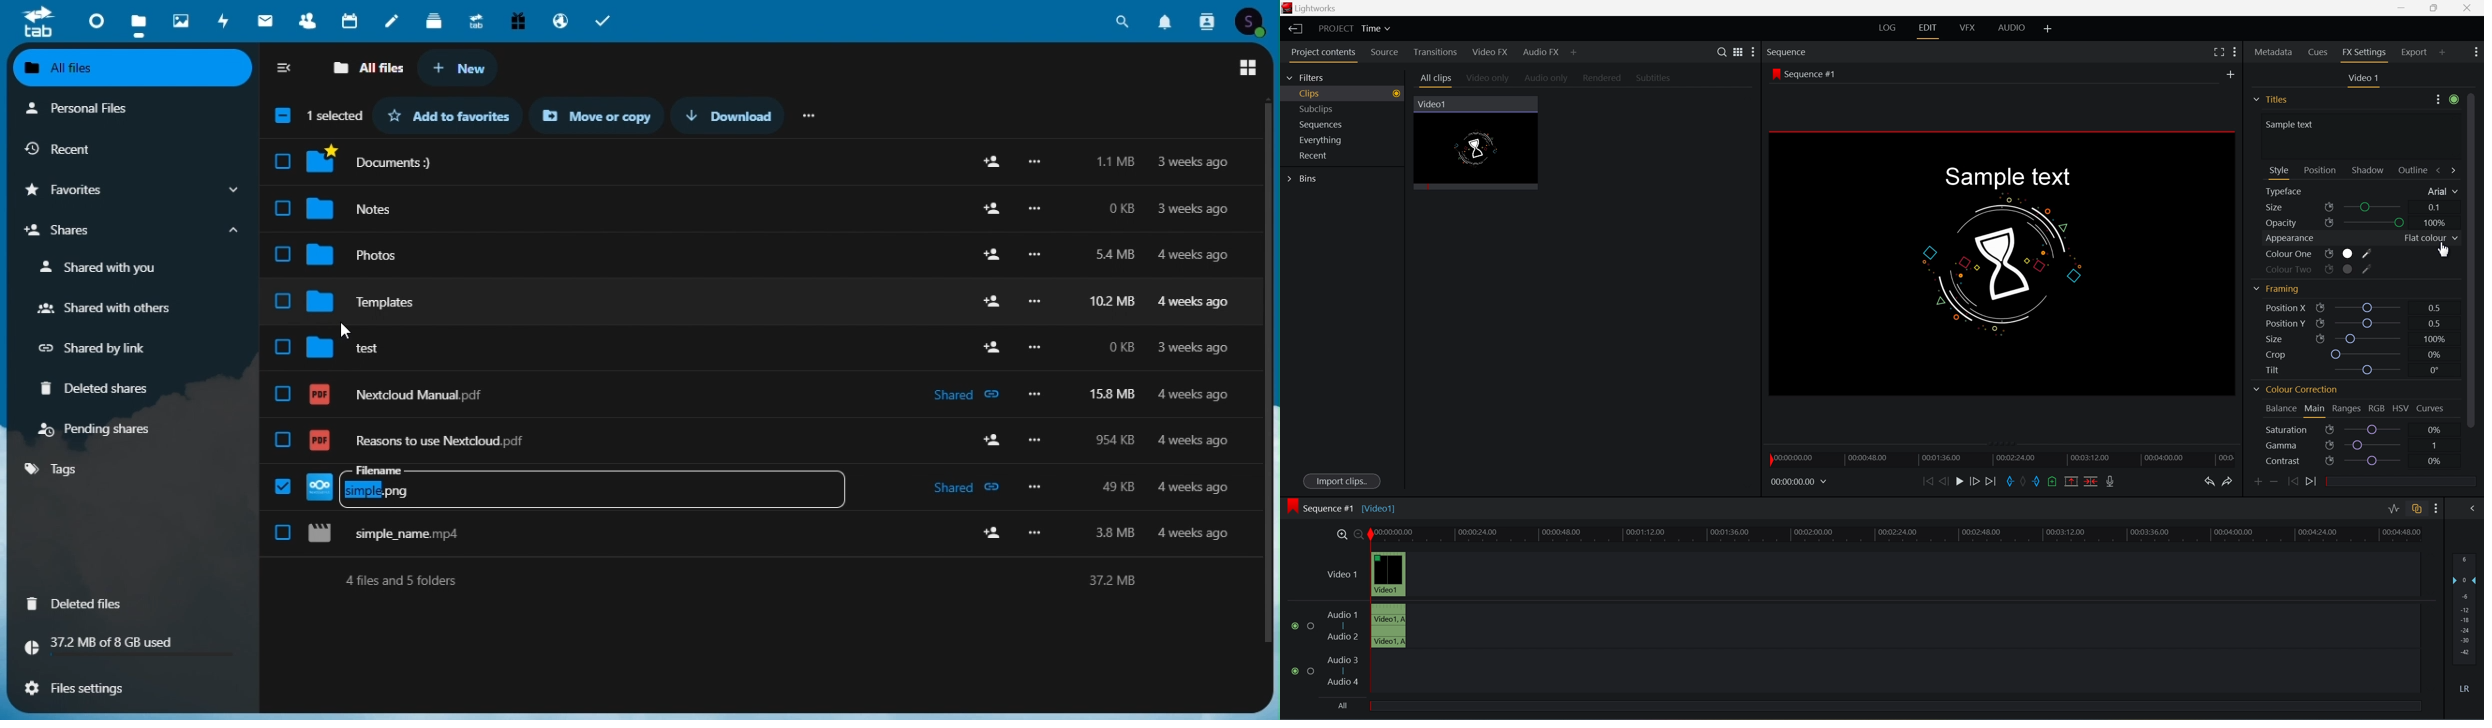 The height and width of the screenshot is (728, 2492). Describe the element at coordinates (103, 390) in the screenshot. I see `deleted  shares` at that location.